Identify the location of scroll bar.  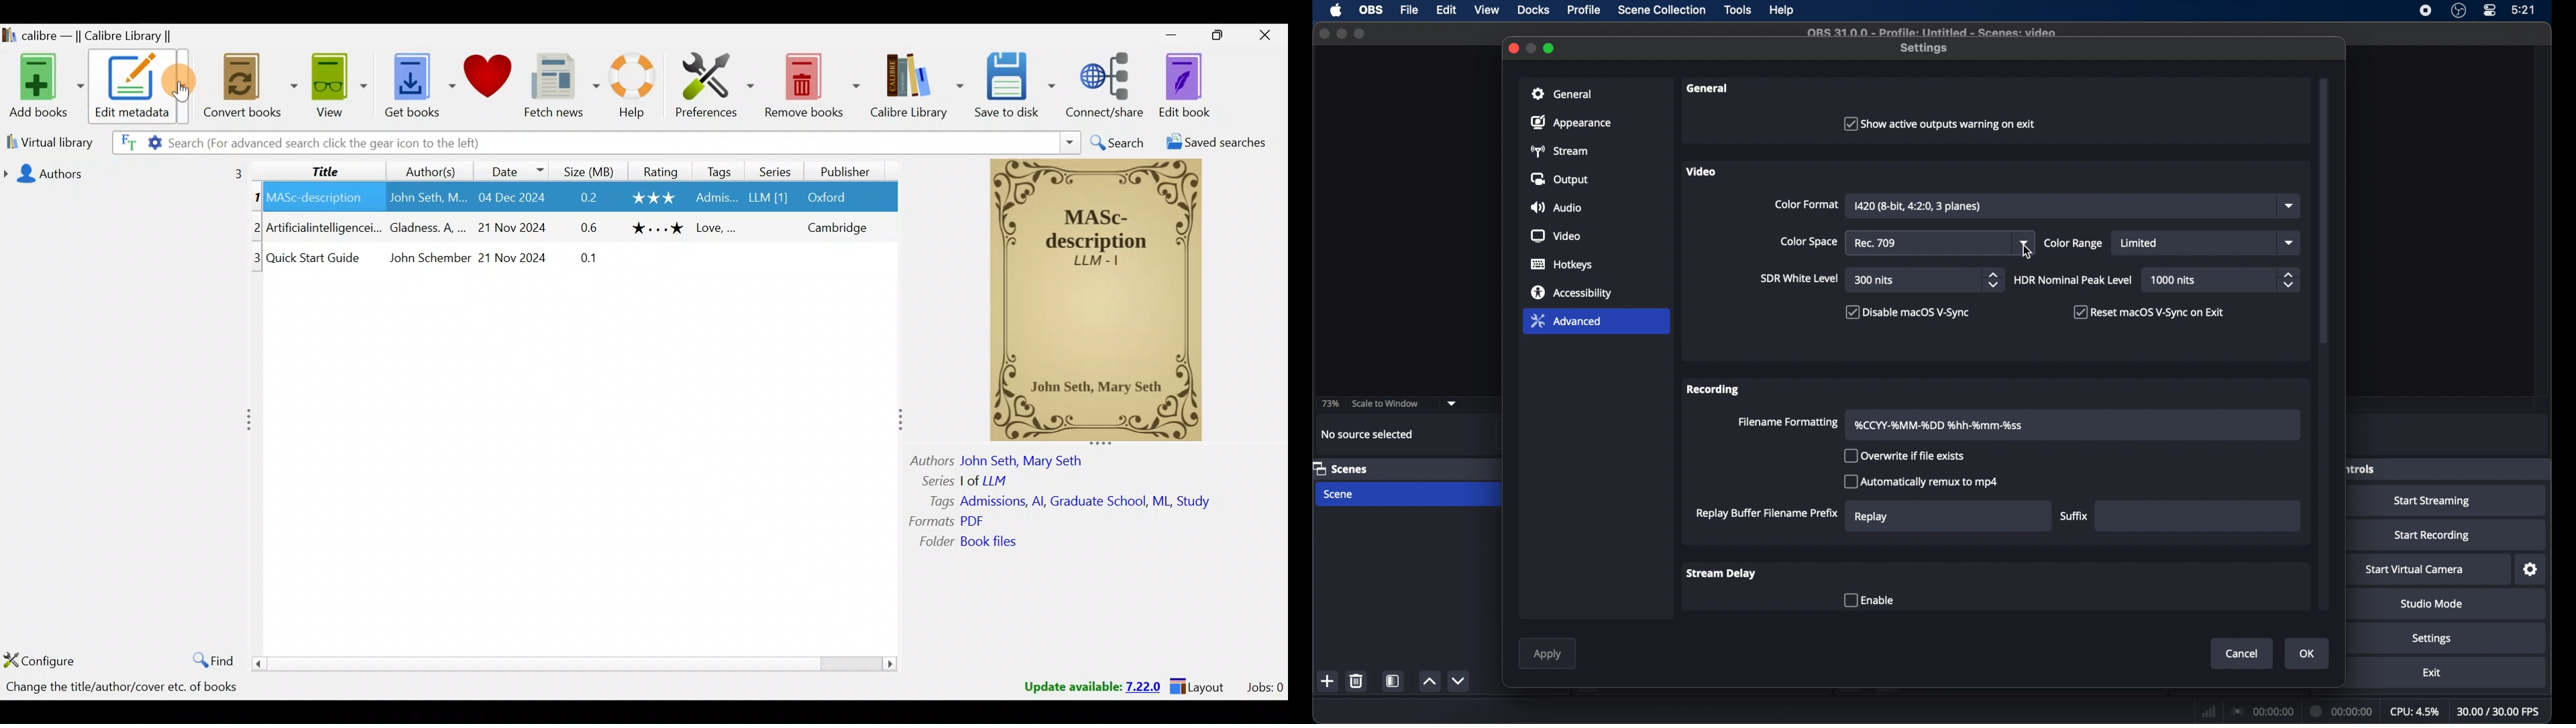
(575, 662).